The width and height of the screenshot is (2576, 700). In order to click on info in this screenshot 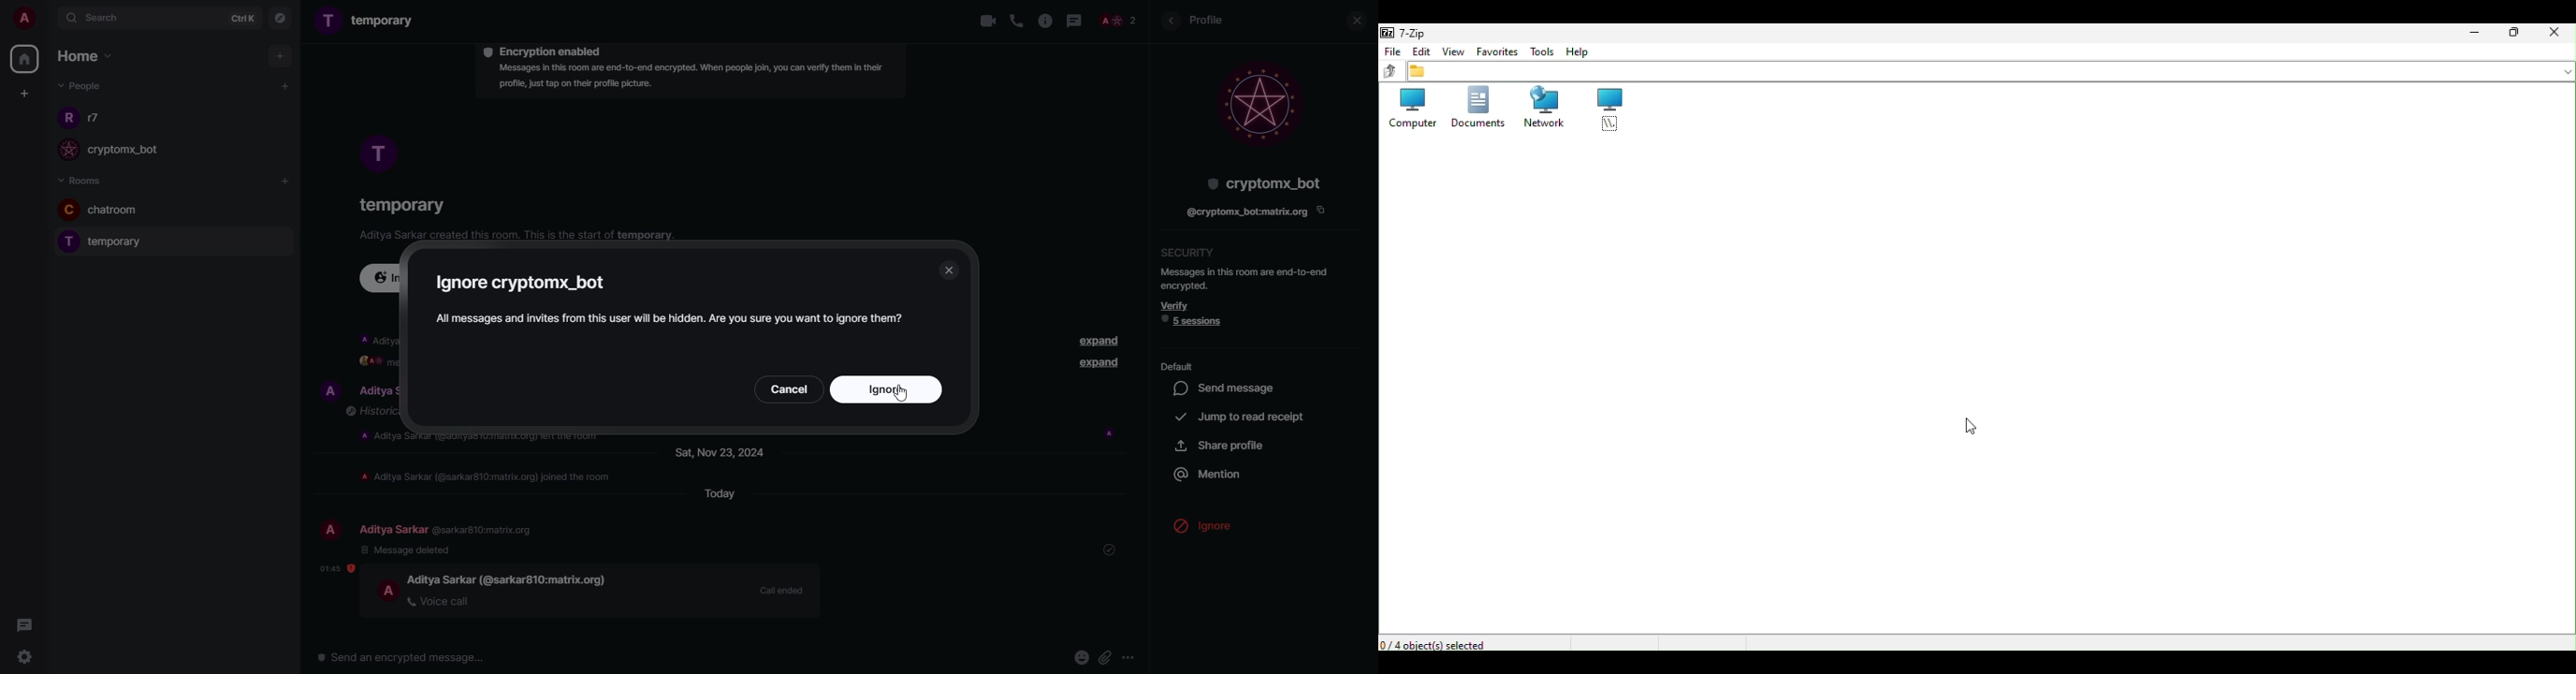, I will do `click(371, 412)`.